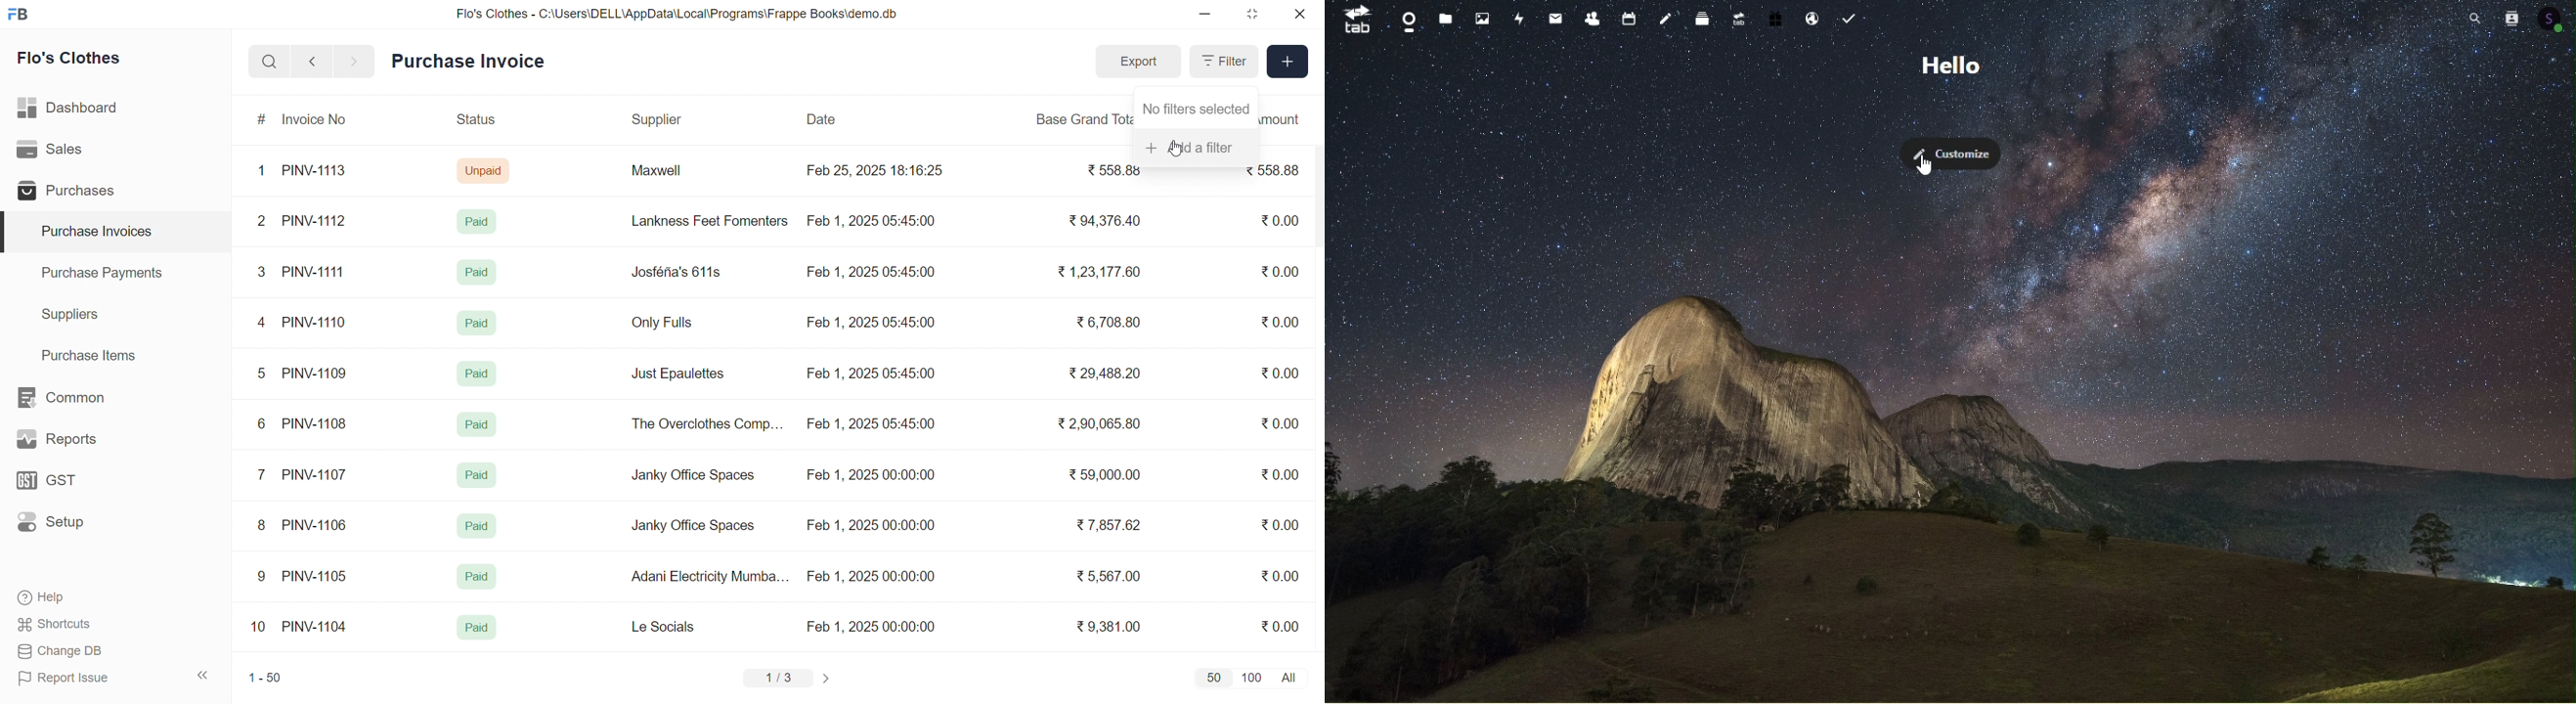  Describe the element at coordinates (683, 374) in the screenshot. I see `Just Epaulettes` at that location.